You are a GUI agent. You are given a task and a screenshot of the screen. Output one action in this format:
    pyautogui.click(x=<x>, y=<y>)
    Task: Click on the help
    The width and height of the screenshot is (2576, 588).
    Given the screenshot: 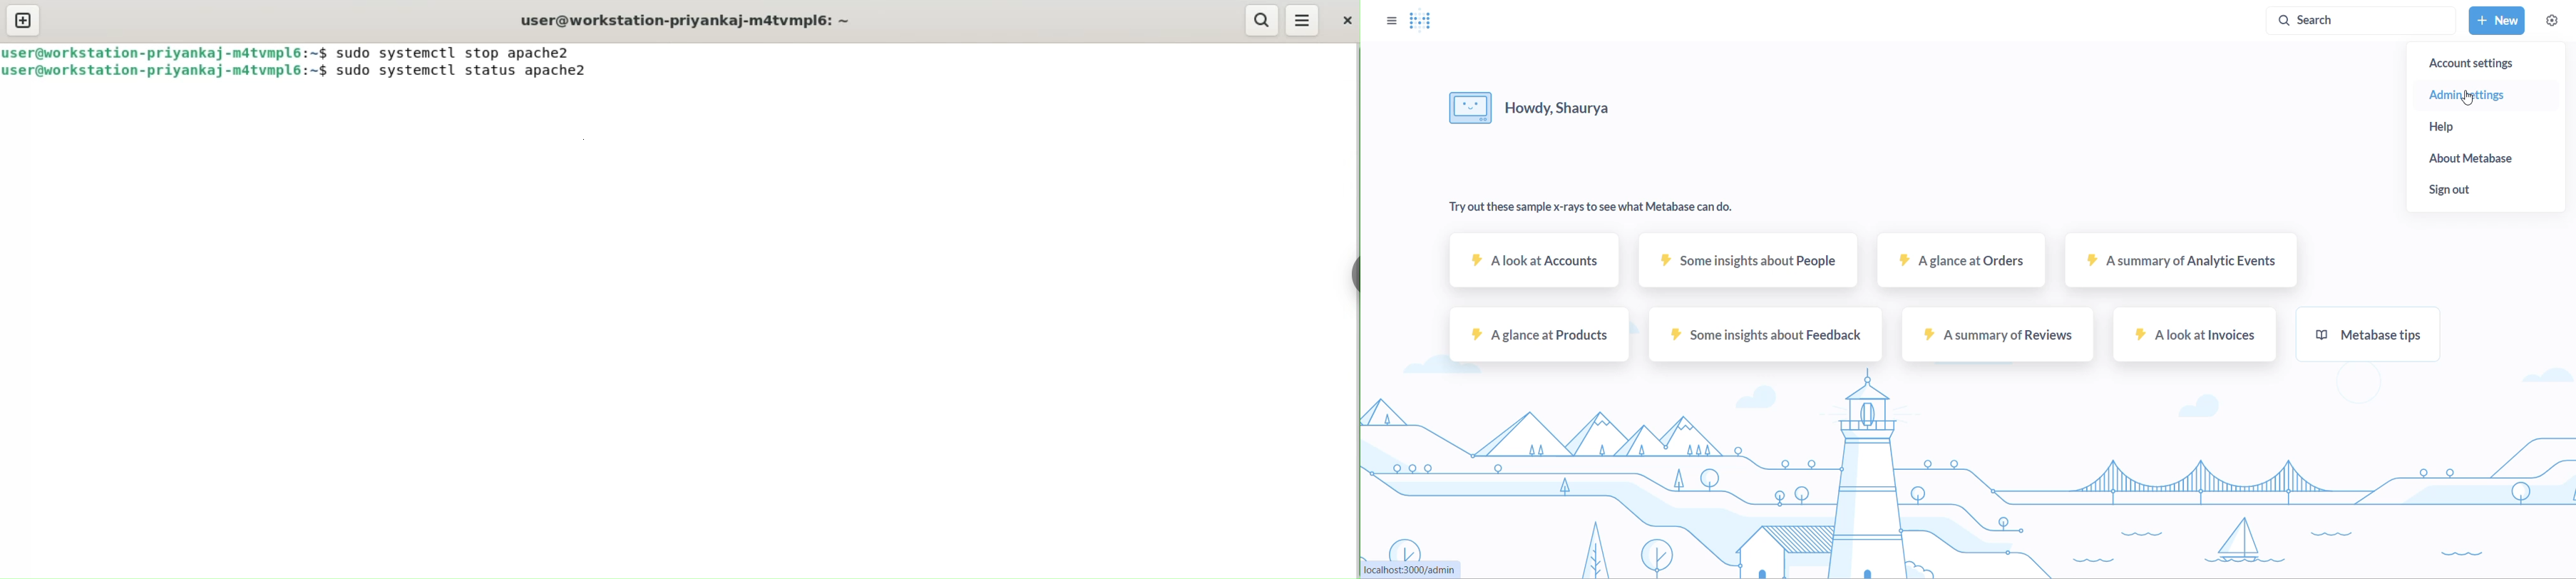 What is the action you would take?
    pyautogui.click(x=2455, y=128)
    